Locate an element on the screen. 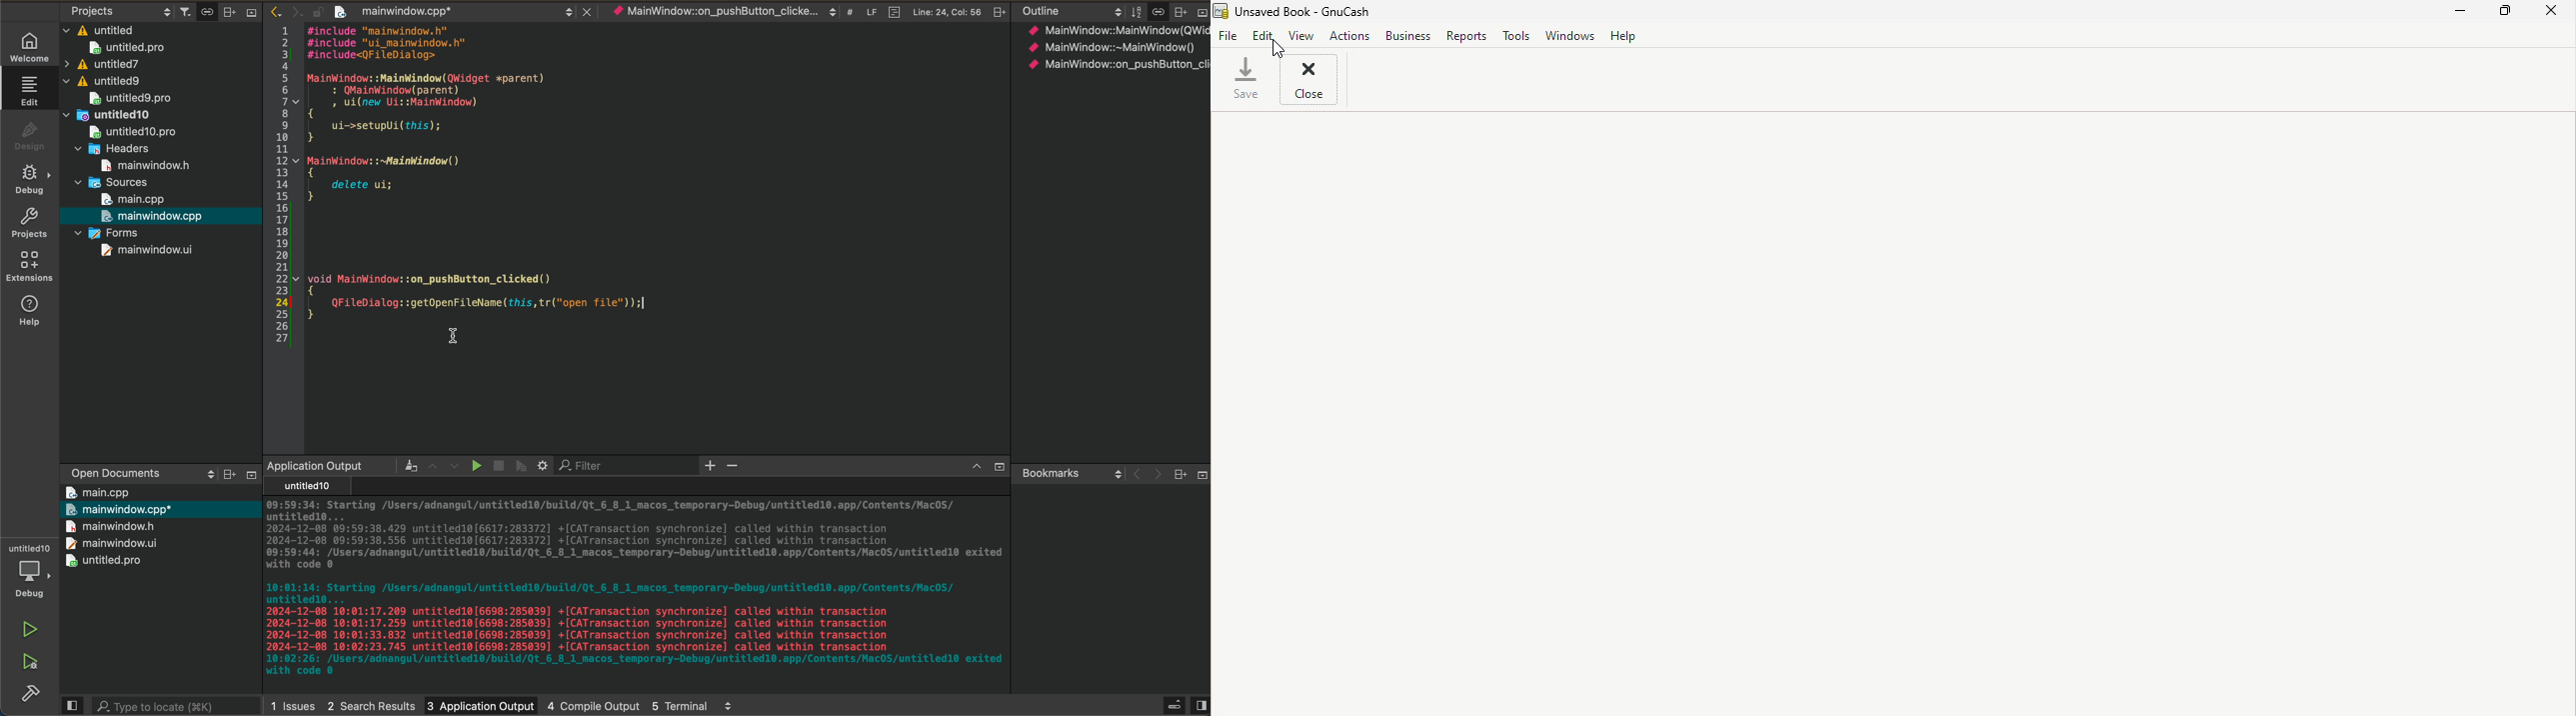 The height and width of the screenshot is (728, 2576). file content is located at coordinates (658, 175).